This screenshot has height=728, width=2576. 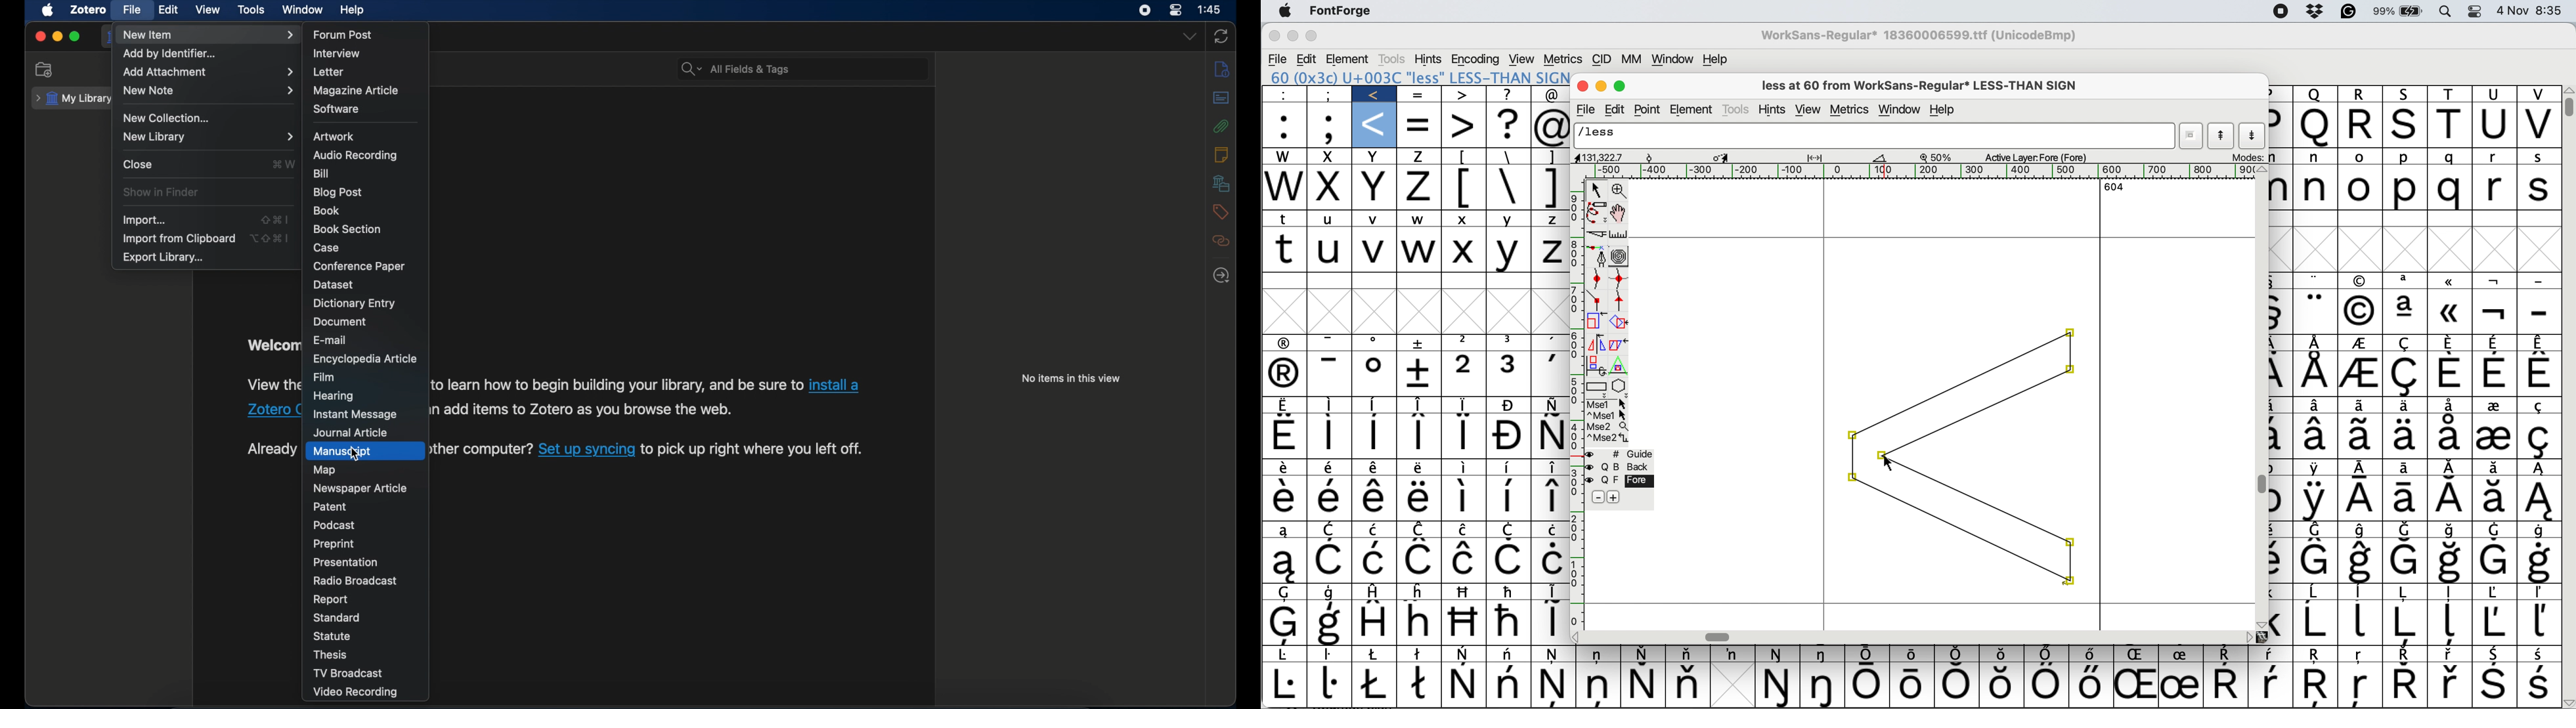 What do you see at coordinates (2004, 685) in the screenshot?
I see `Symbol` at bounding box center [2004, 685].